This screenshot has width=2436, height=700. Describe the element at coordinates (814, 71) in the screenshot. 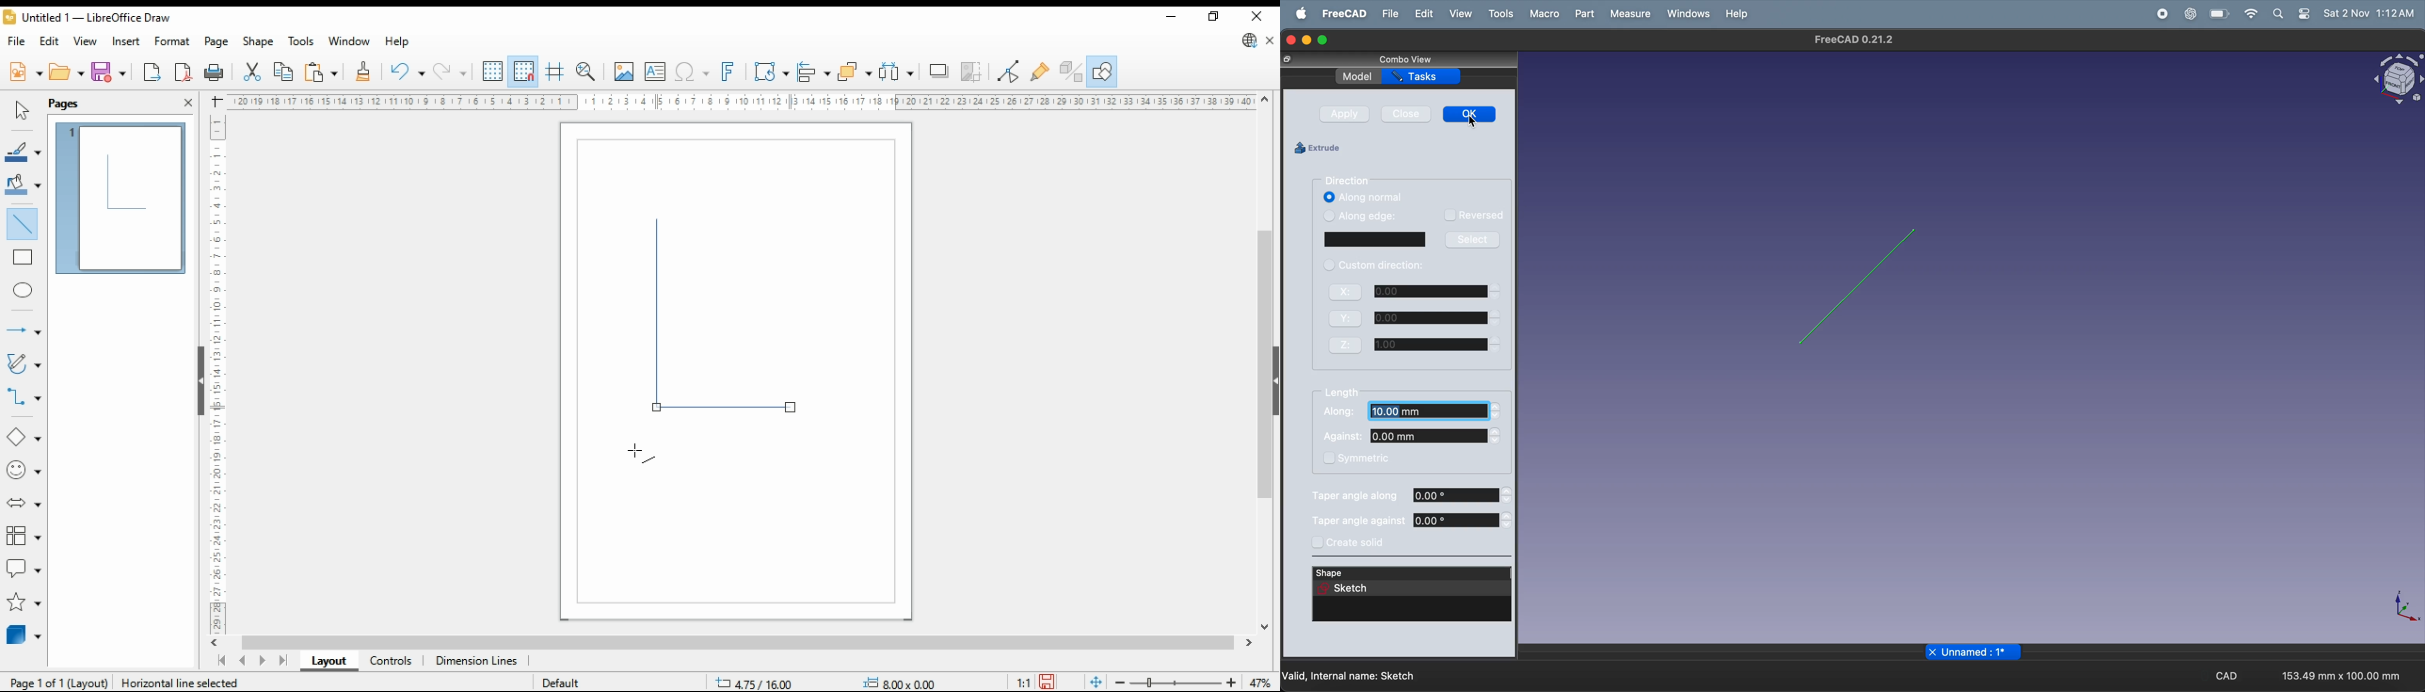

I see `align objects` at that location.